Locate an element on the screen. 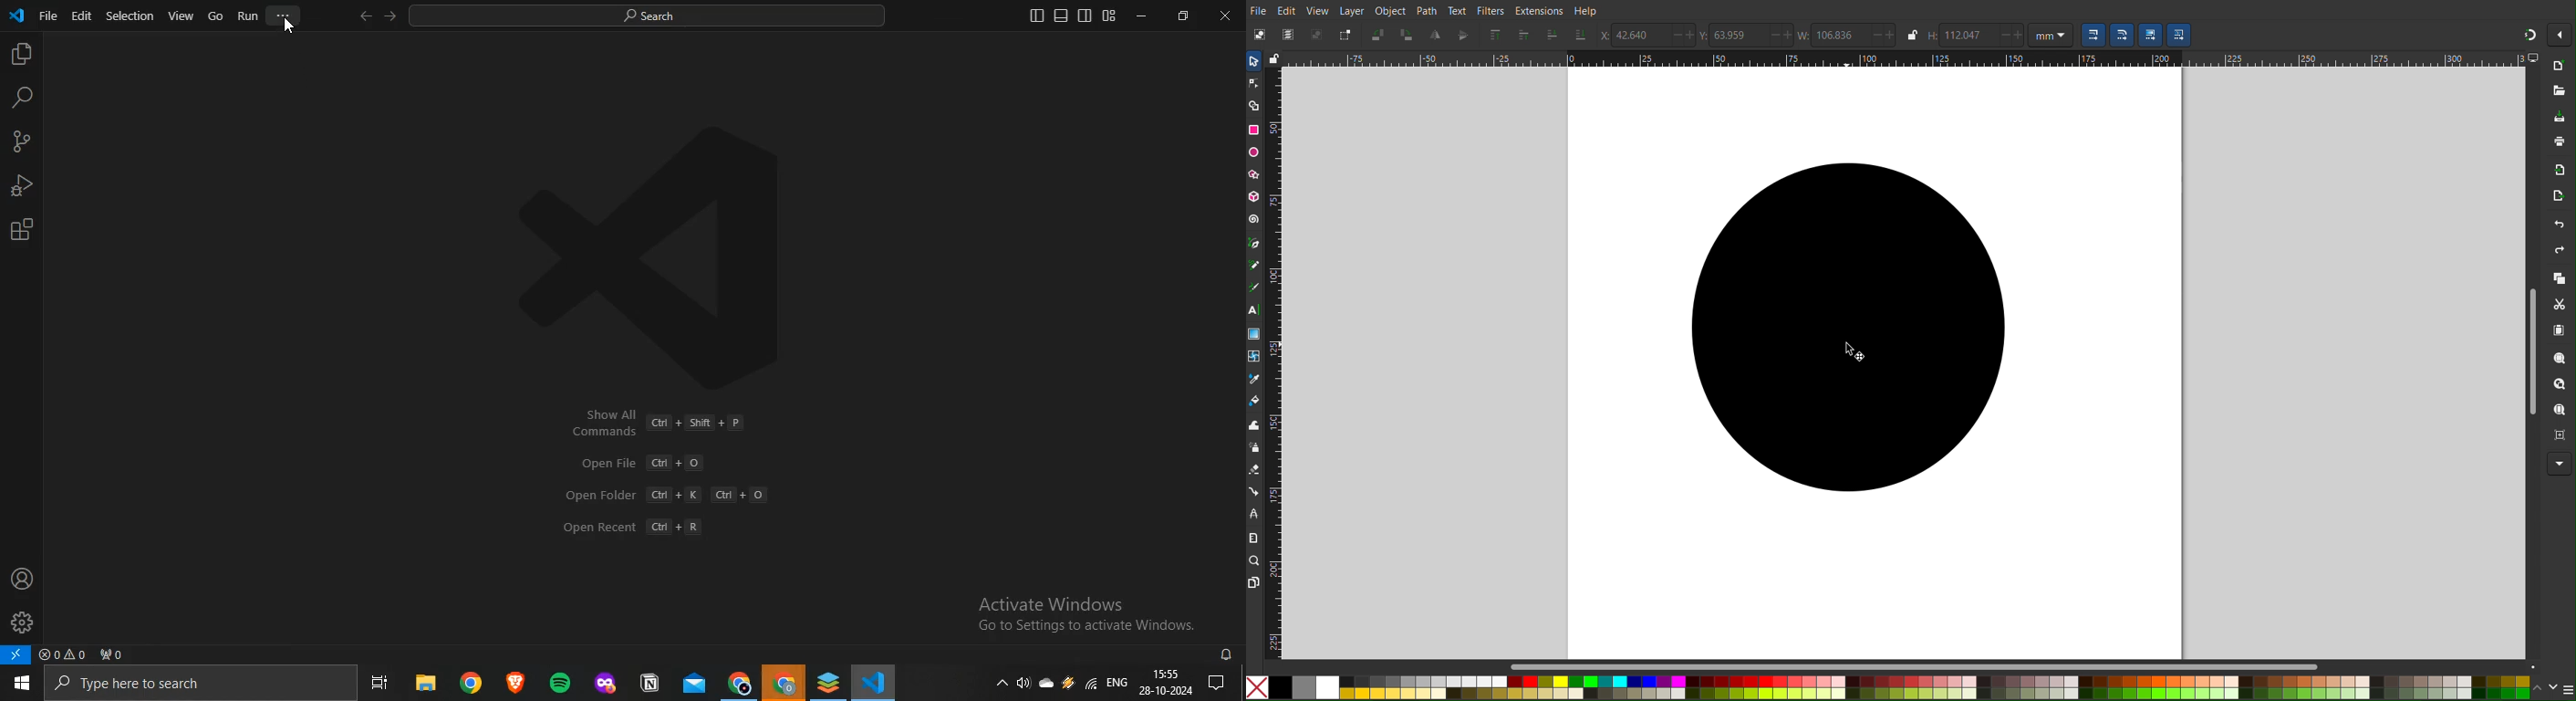  Help is located at coordinates (1586, 10).